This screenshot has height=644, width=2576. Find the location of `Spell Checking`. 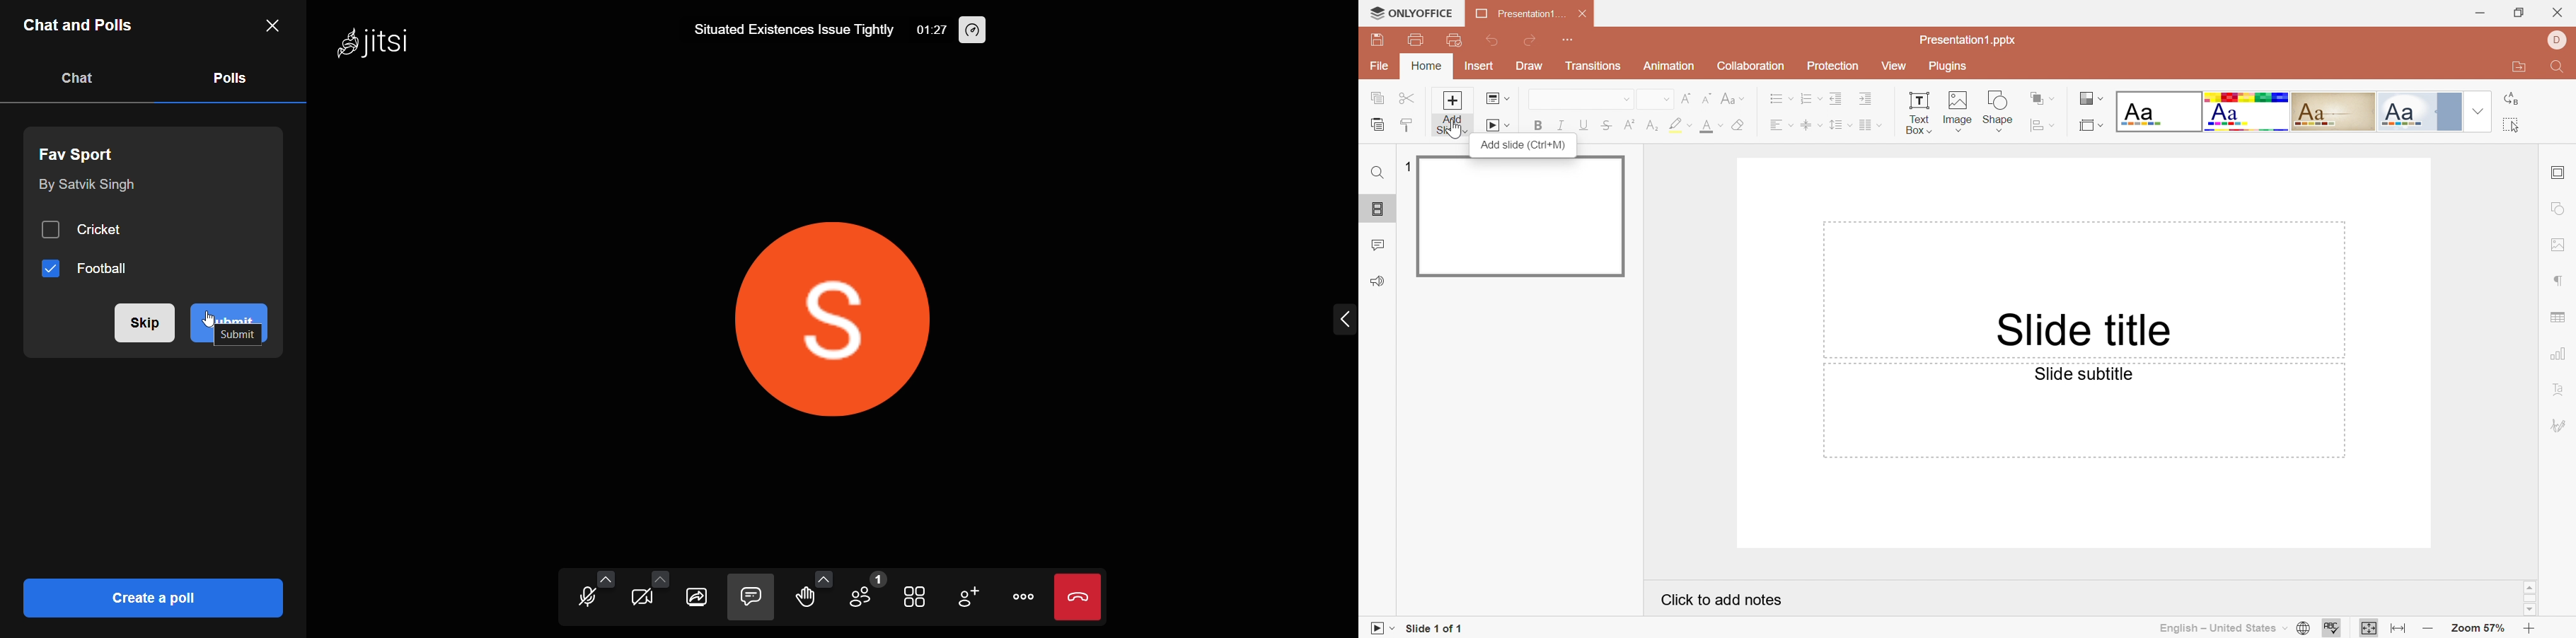

Spell Checking is located at coordinates (2335, 628).